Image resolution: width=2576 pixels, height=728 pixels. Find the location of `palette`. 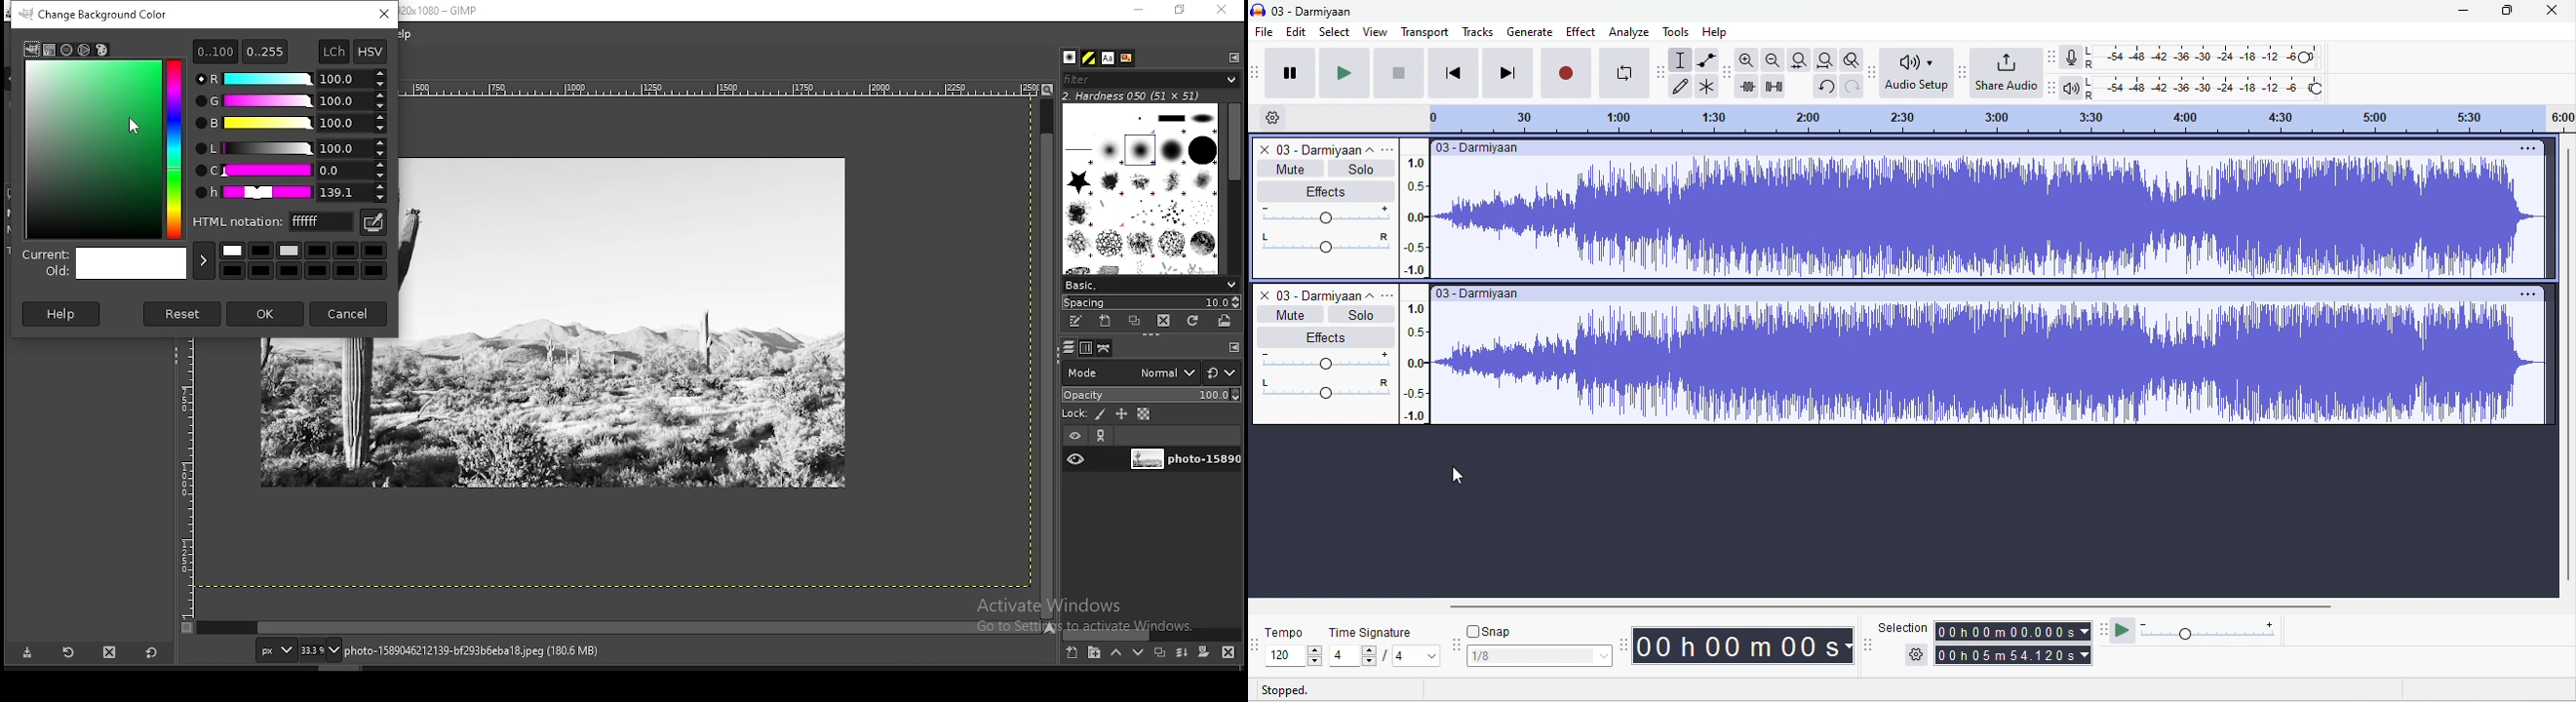

palette is located at coordinates (101, 50).